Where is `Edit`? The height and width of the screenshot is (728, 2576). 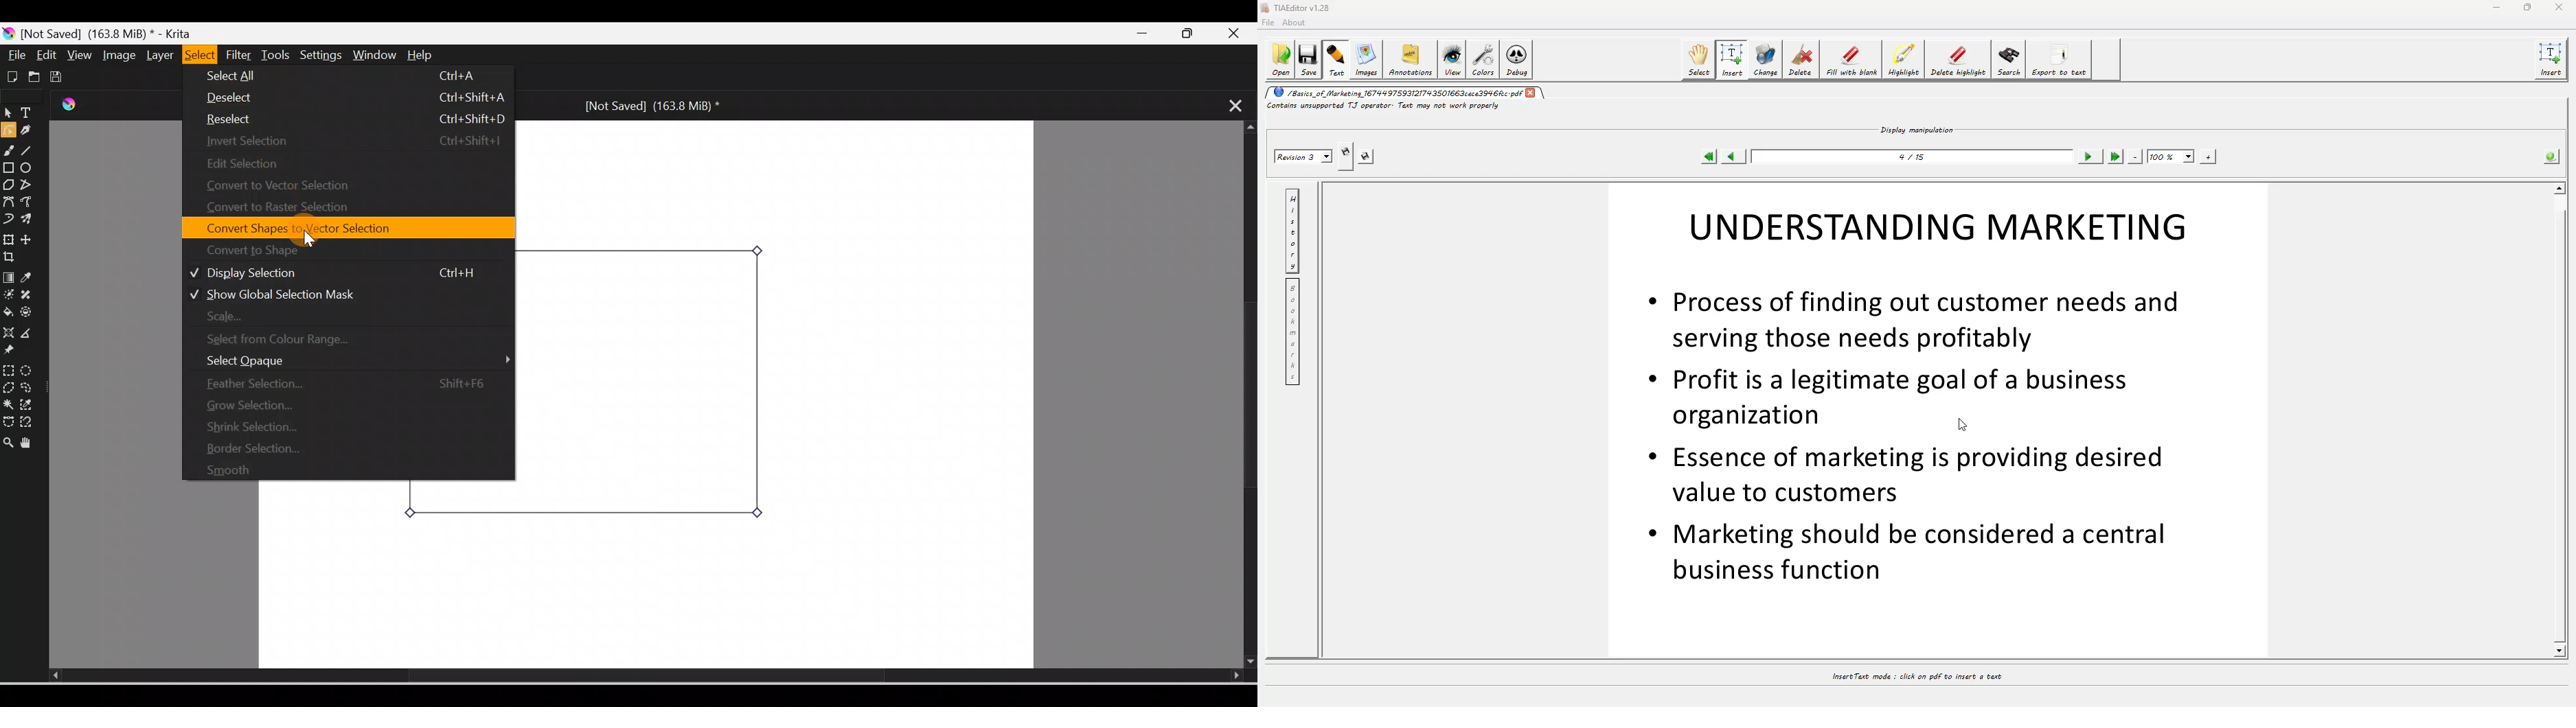 Edit is located at coordinates (48, 55).